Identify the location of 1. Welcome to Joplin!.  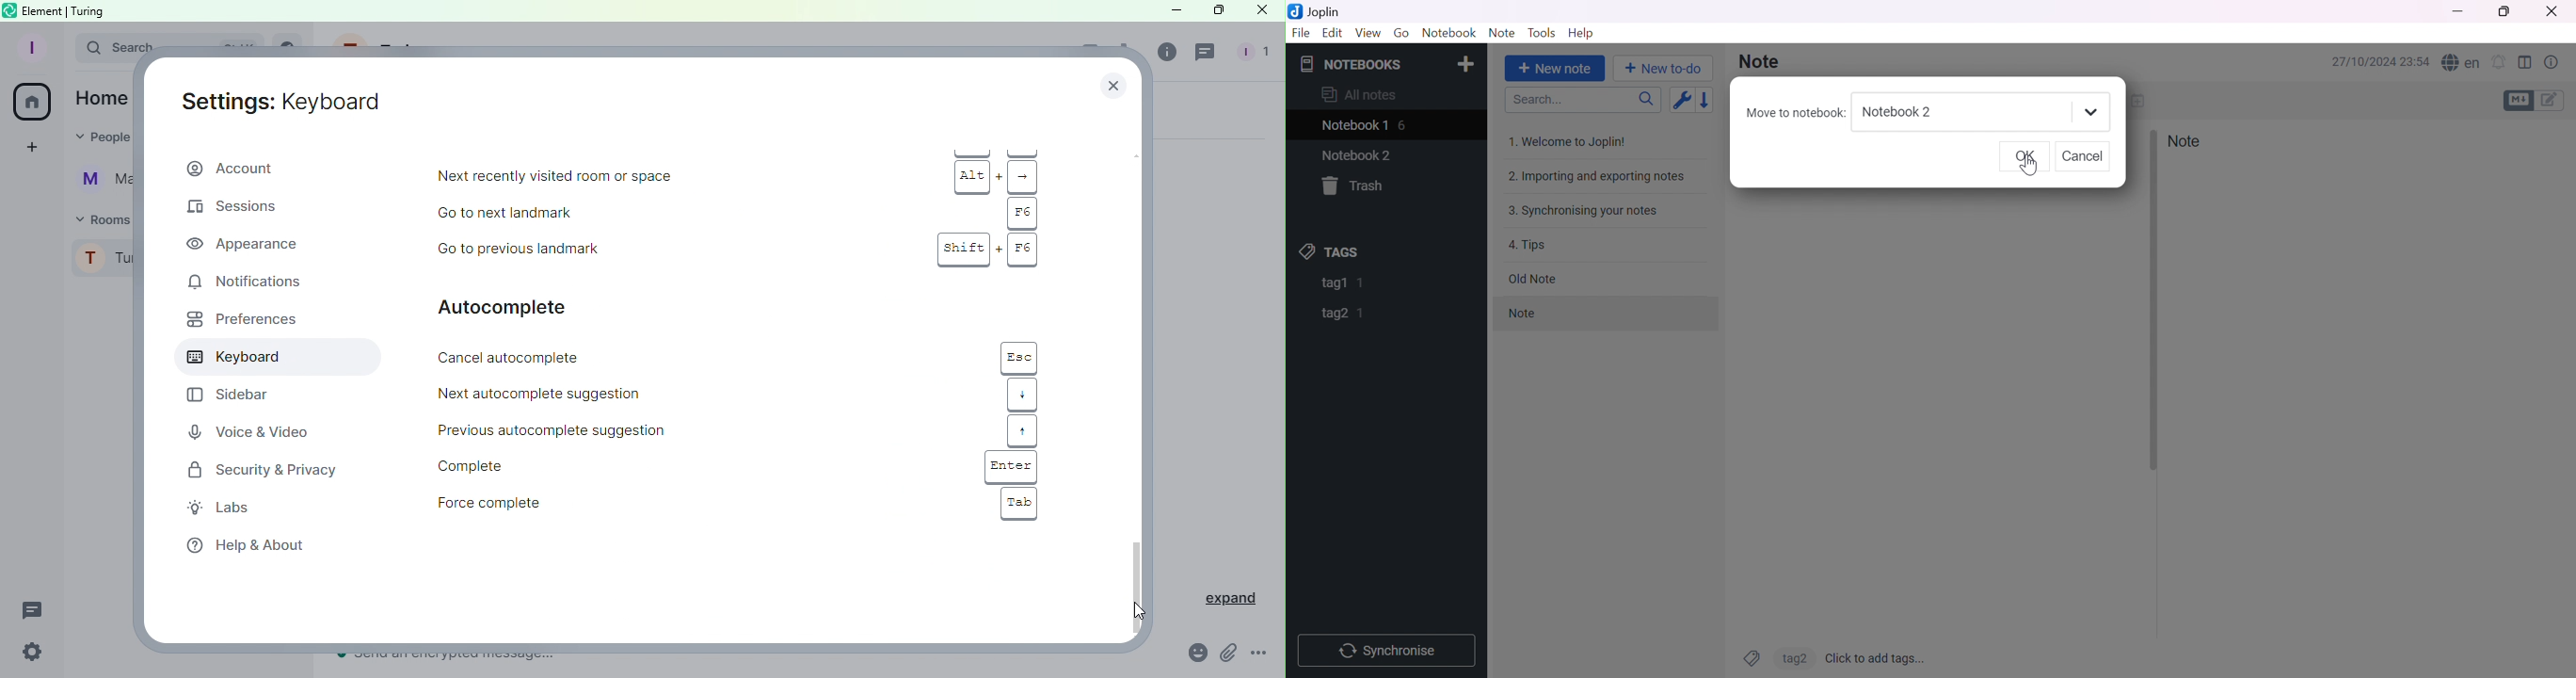
(1571, 141).